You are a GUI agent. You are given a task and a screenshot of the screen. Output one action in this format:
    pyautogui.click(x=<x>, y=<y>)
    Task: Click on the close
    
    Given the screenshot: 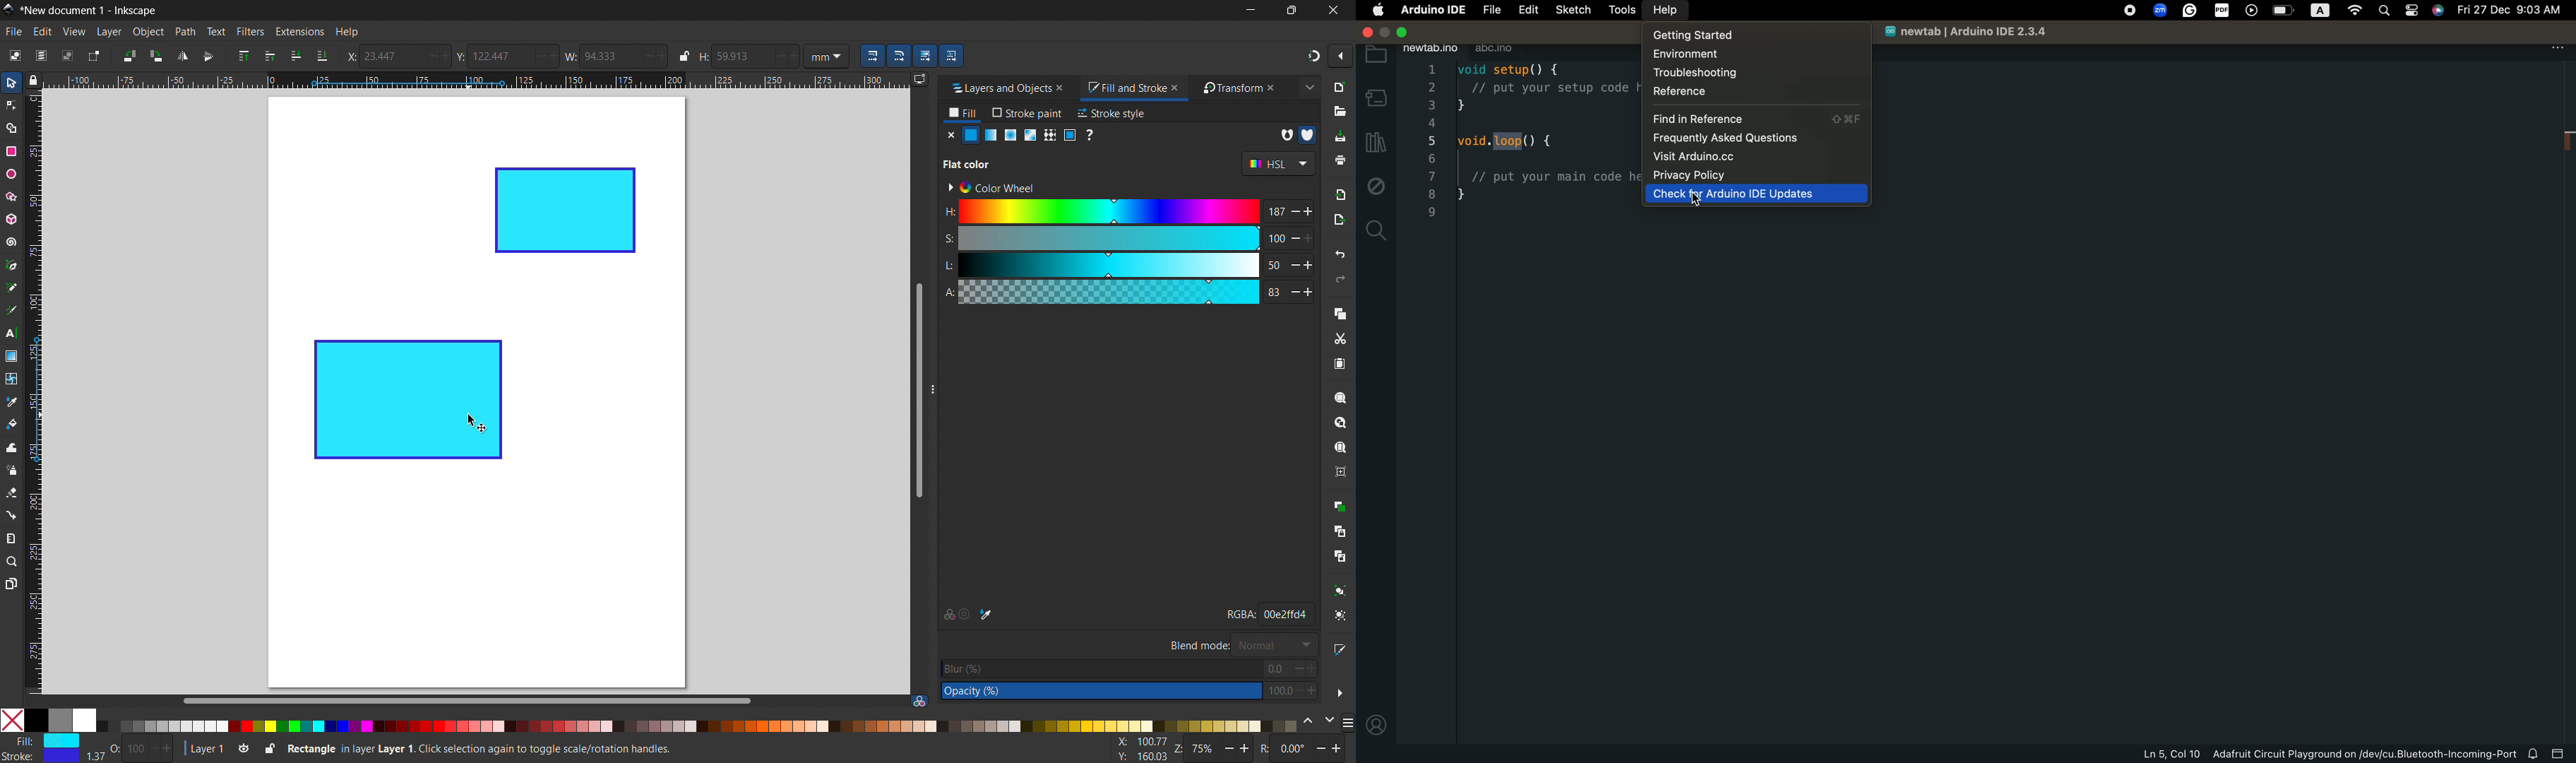 What is the action you would take?
    pyautogui.click(x=1277, y=88)
    